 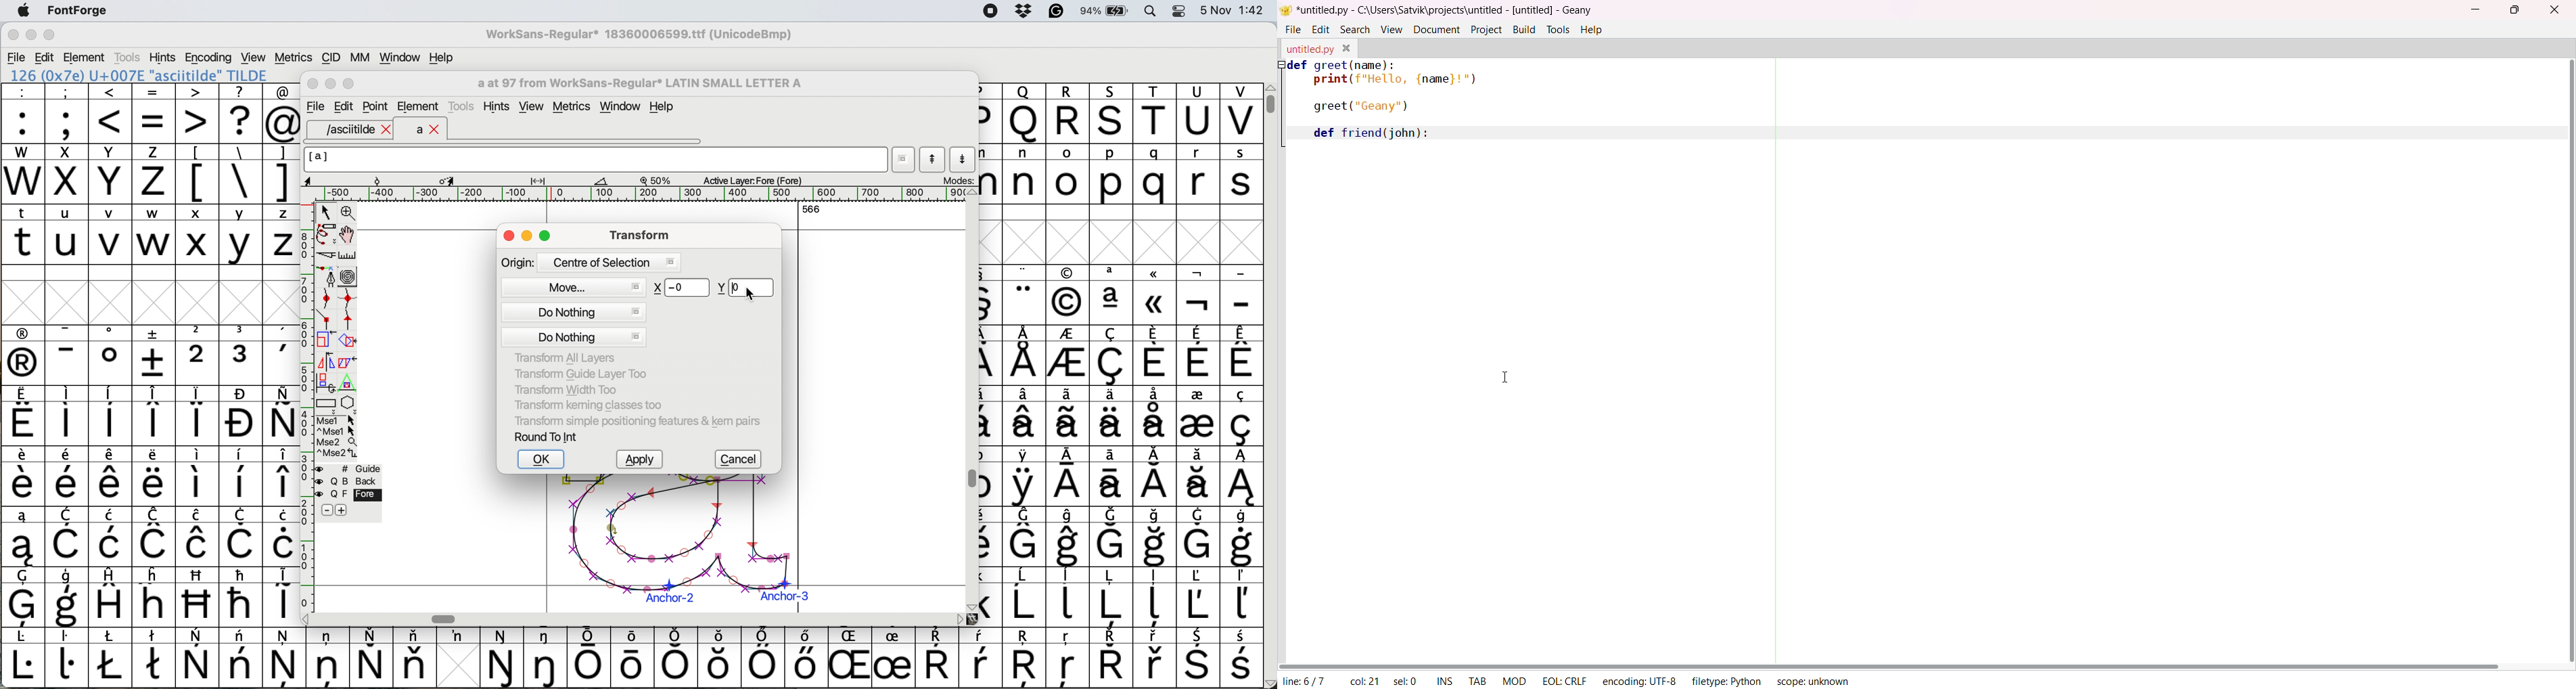 What do you see at coordinates (1516, 402) in the screenshot?
I see `Input text area` at bounding box center [1516, 402].